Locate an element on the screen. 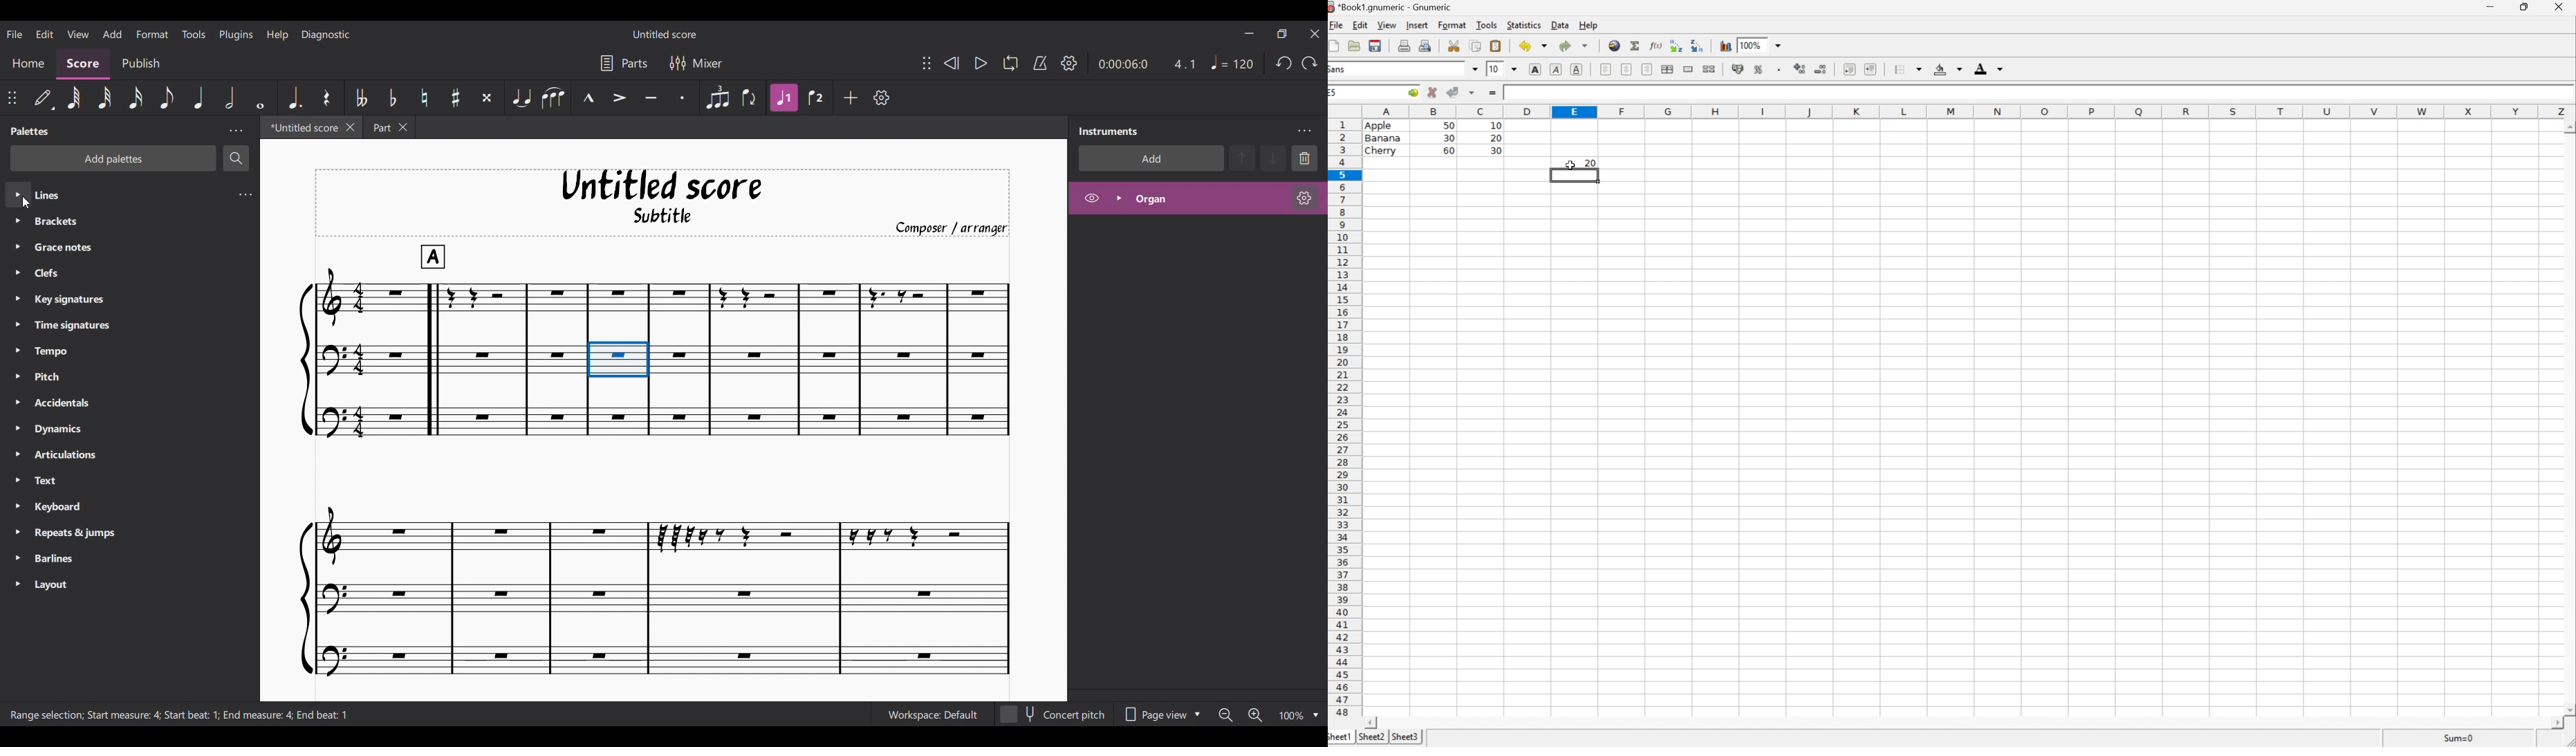  scroll up is located at coordinates (2569, 126).